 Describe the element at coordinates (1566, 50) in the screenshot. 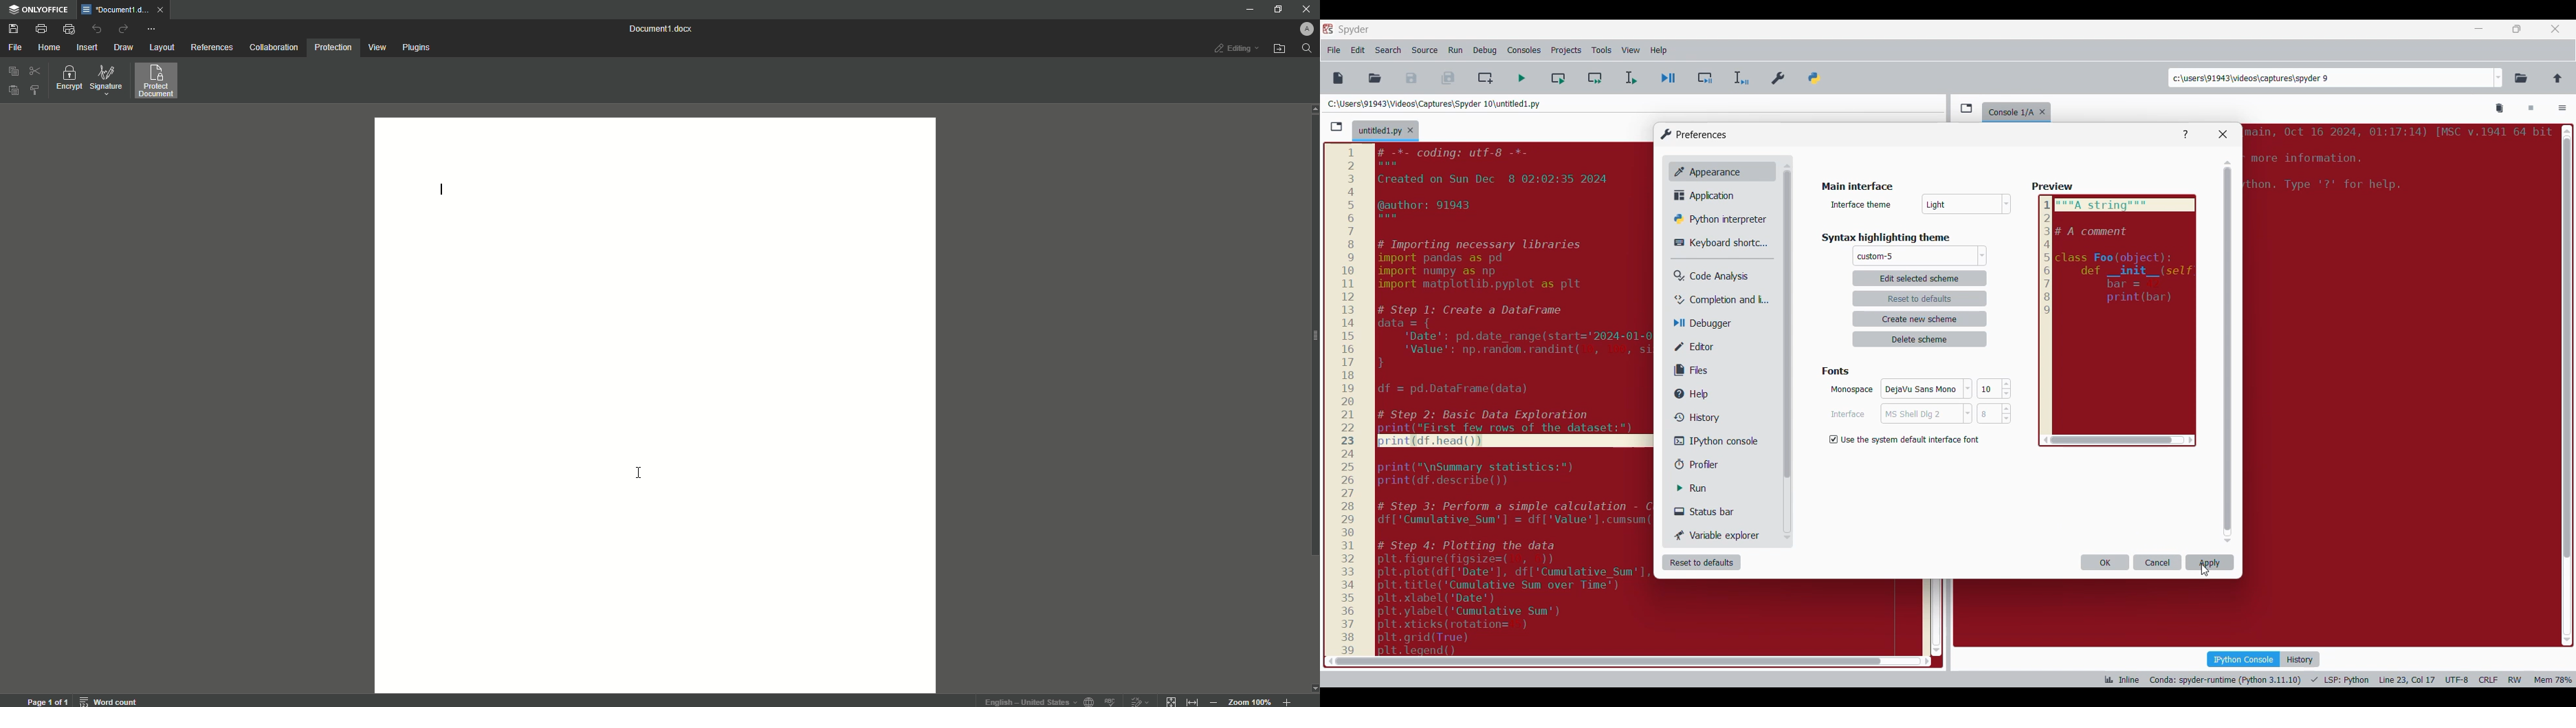

I see `Projects menu` at that location.